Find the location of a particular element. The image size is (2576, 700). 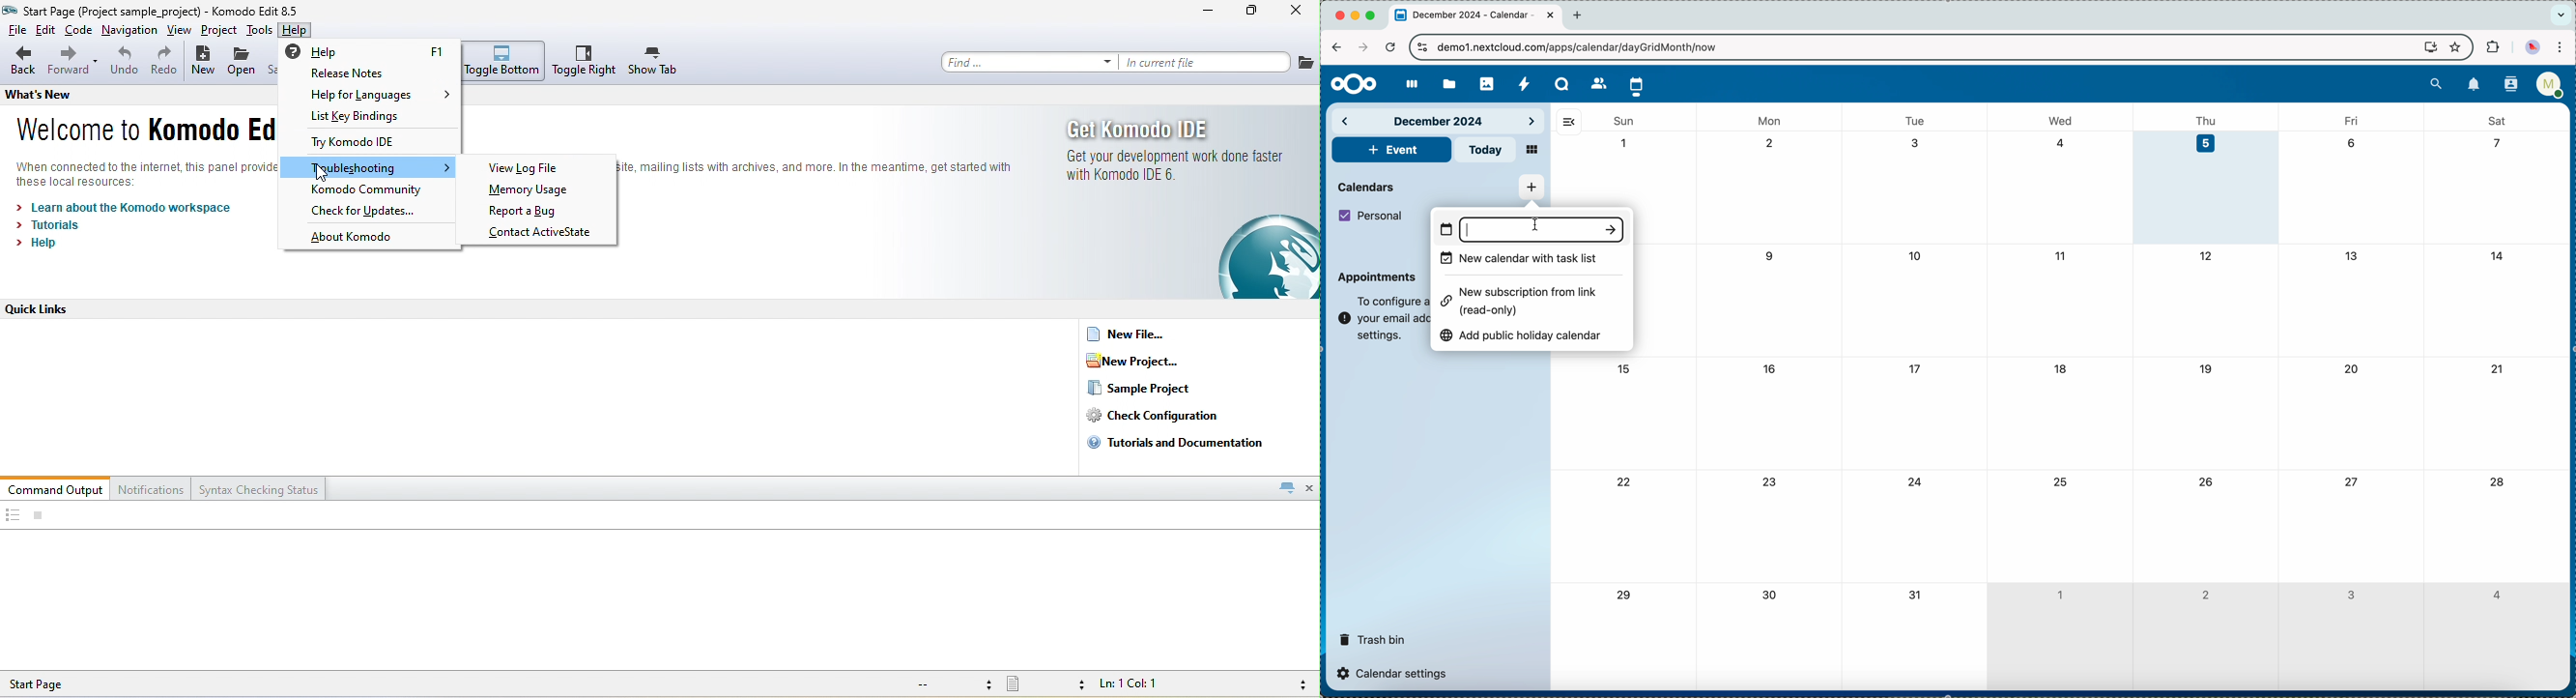

3 is located at coordinates (2351, 596).